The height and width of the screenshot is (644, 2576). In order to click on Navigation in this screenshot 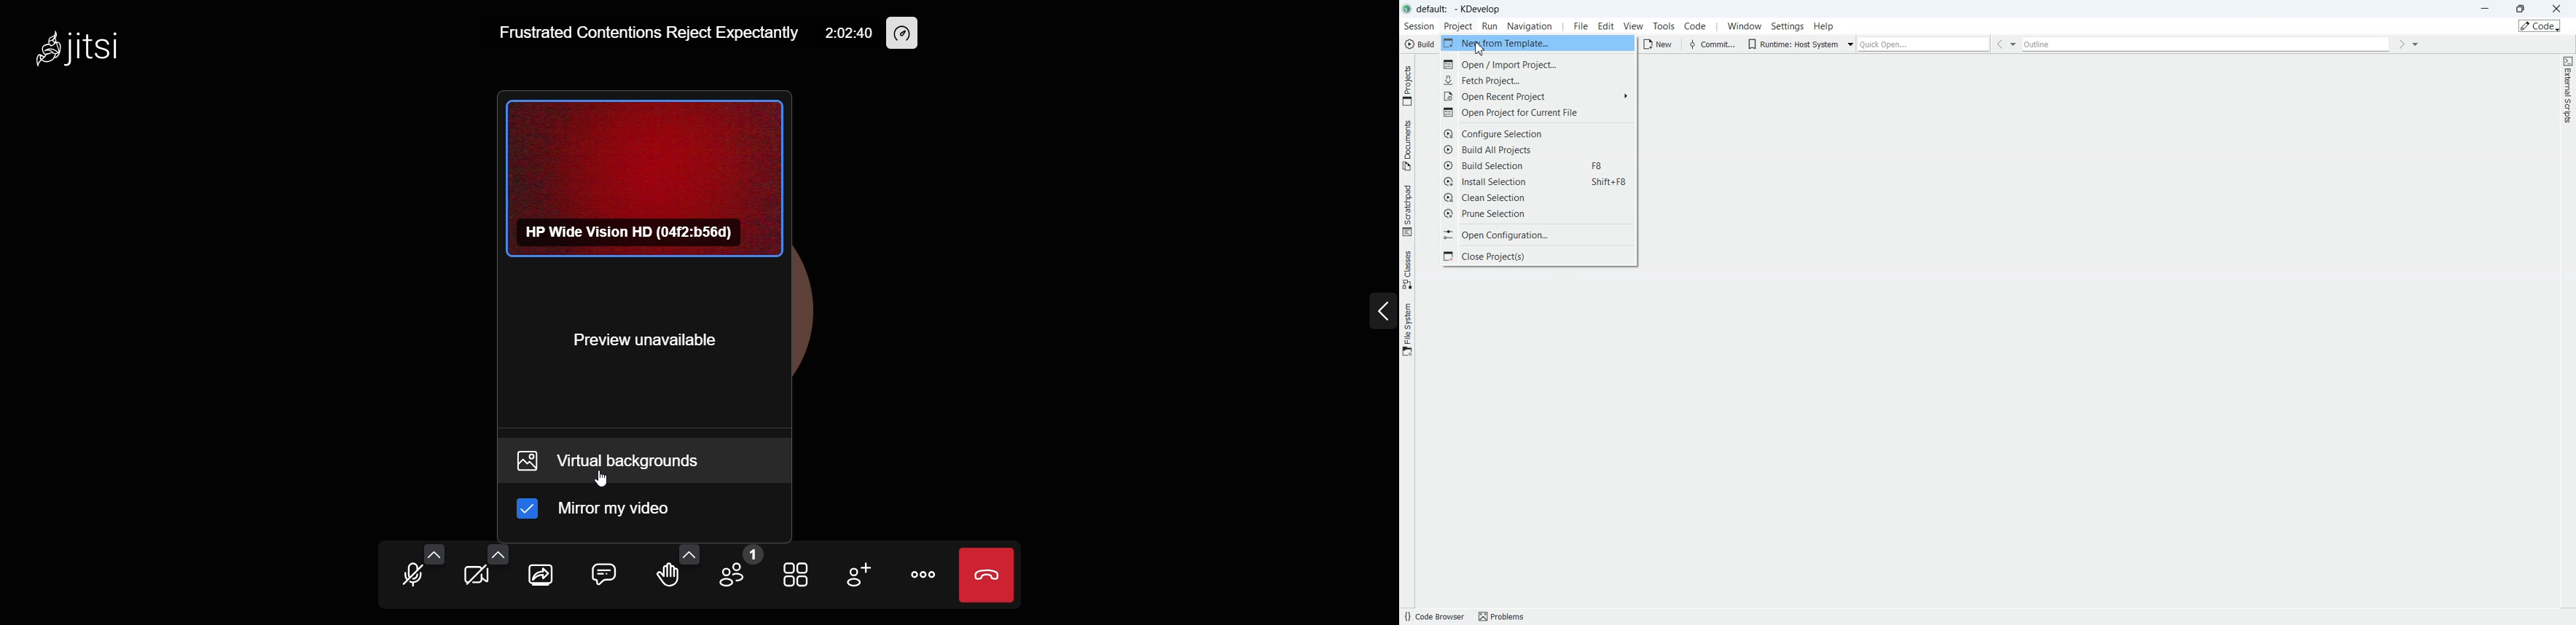, I will do `click(1532, 26)`.